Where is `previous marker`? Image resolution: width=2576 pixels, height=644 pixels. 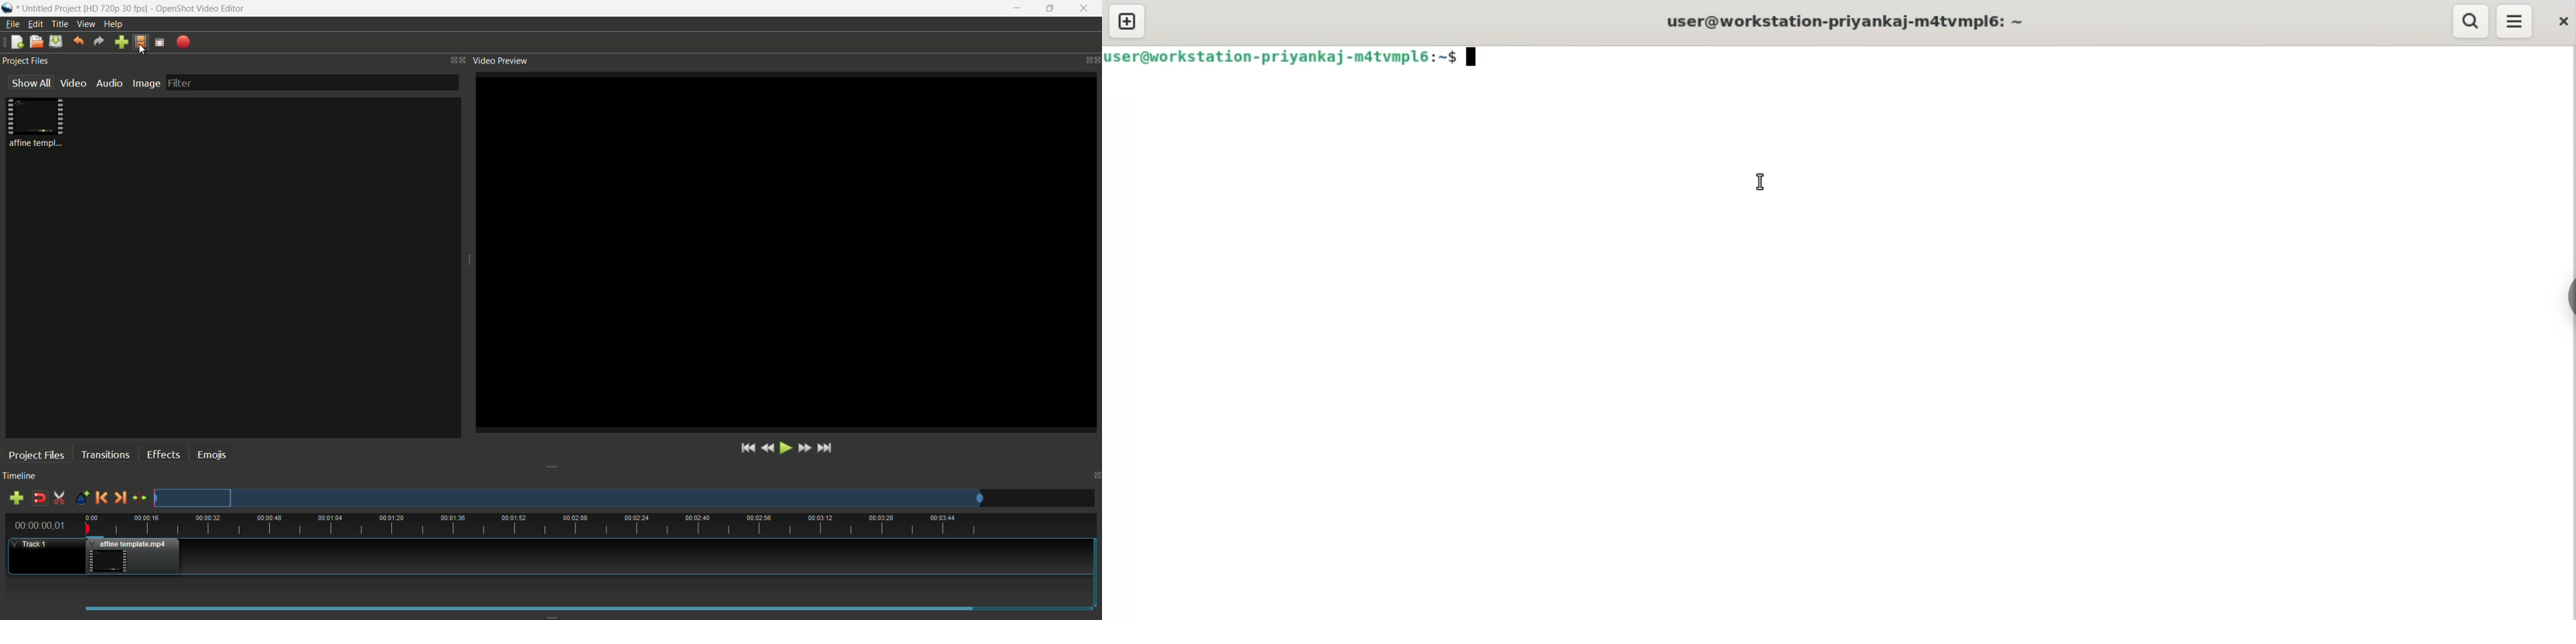 previous marker is located at coordinates (101, 497).